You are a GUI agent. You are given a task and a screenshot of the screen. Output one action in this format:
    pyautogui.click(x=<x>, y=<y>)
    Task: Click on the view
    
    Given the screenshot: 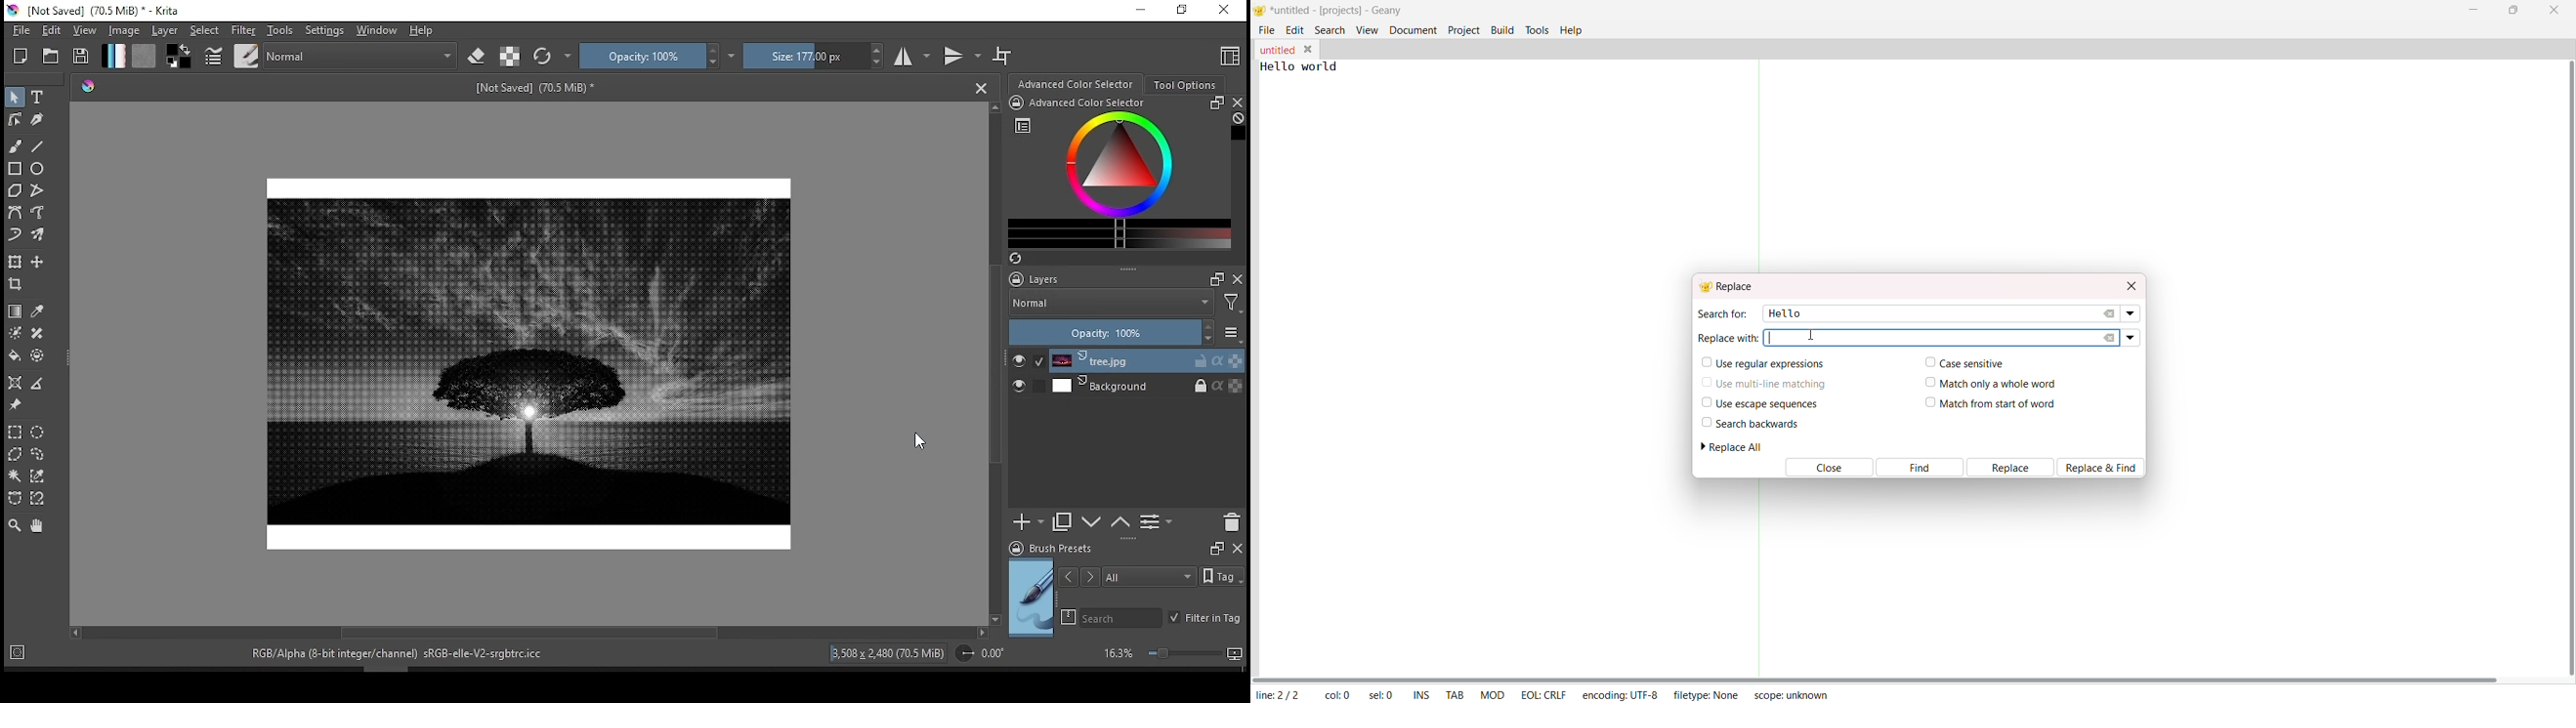 What is the action you would take?
    pyautogui.click(x=1366, y=30)
    